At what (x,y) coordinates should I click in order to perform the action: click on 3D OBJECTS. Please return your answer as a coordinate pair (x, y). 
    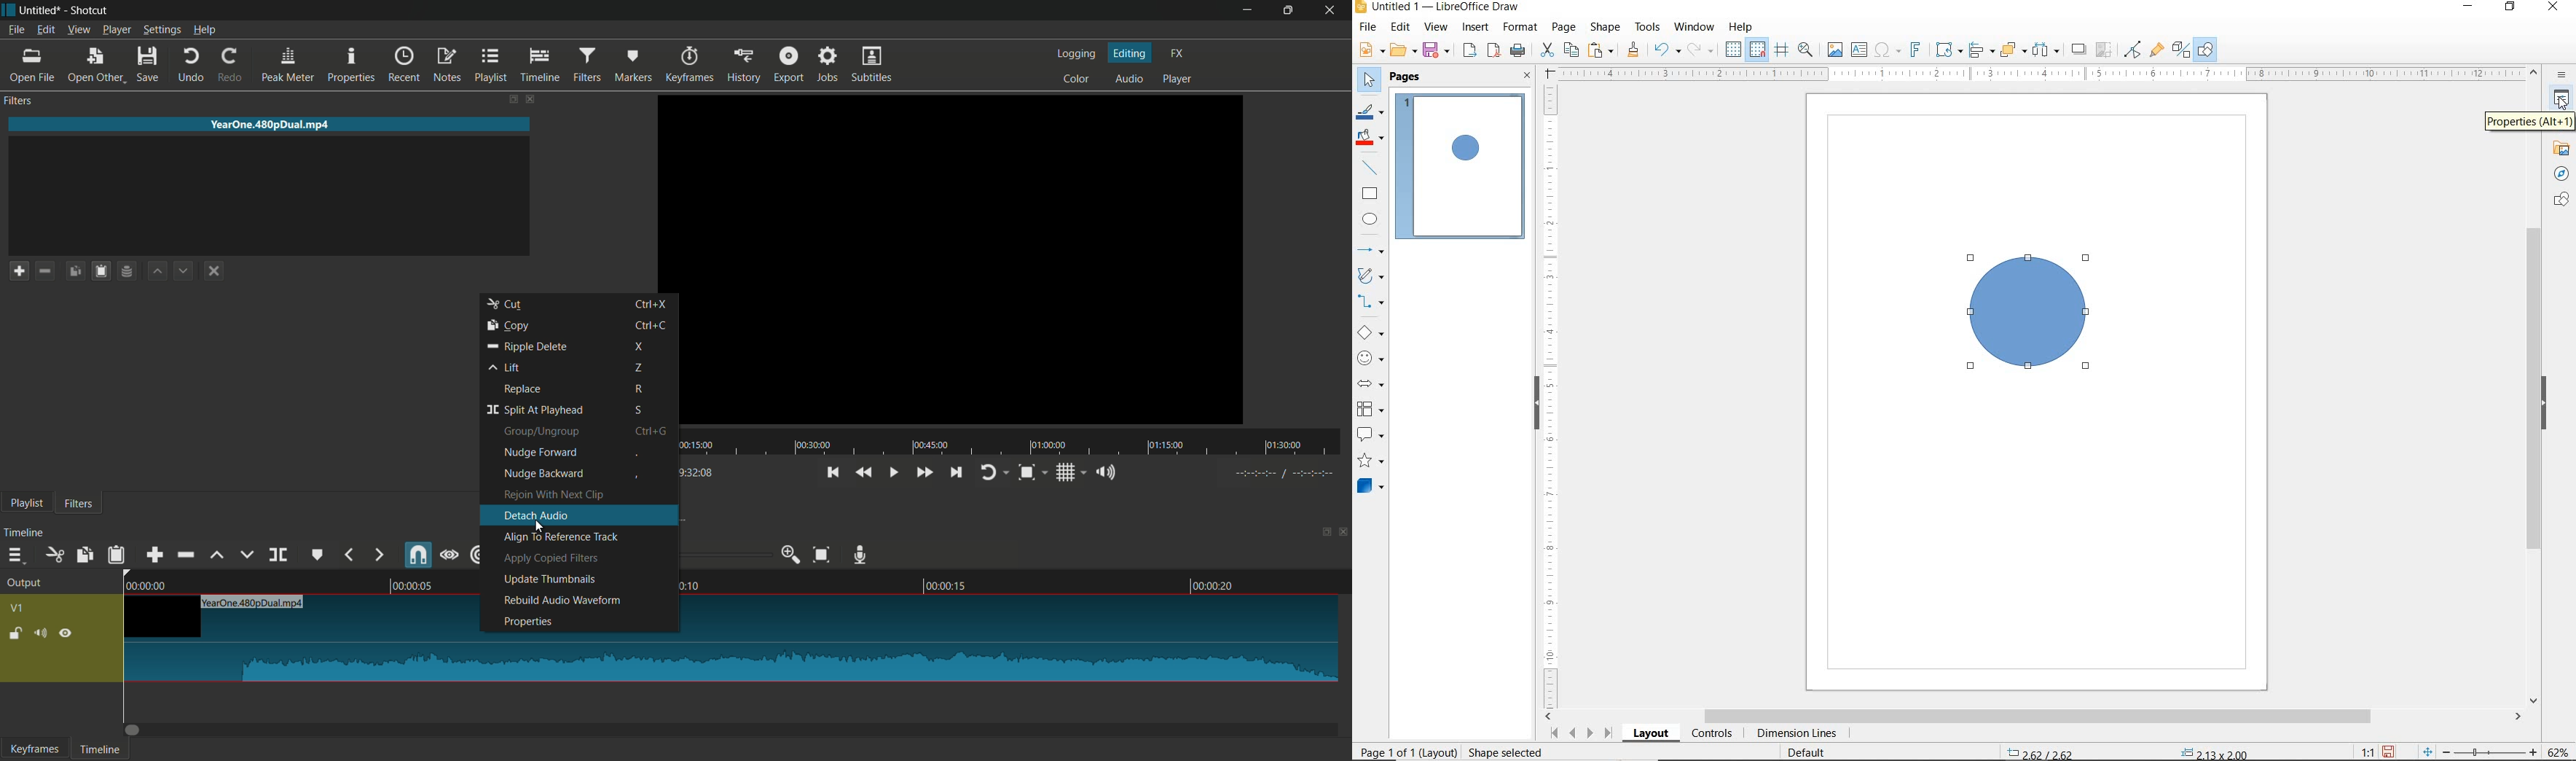
    Looking at the image, I should click on (1373, 487).